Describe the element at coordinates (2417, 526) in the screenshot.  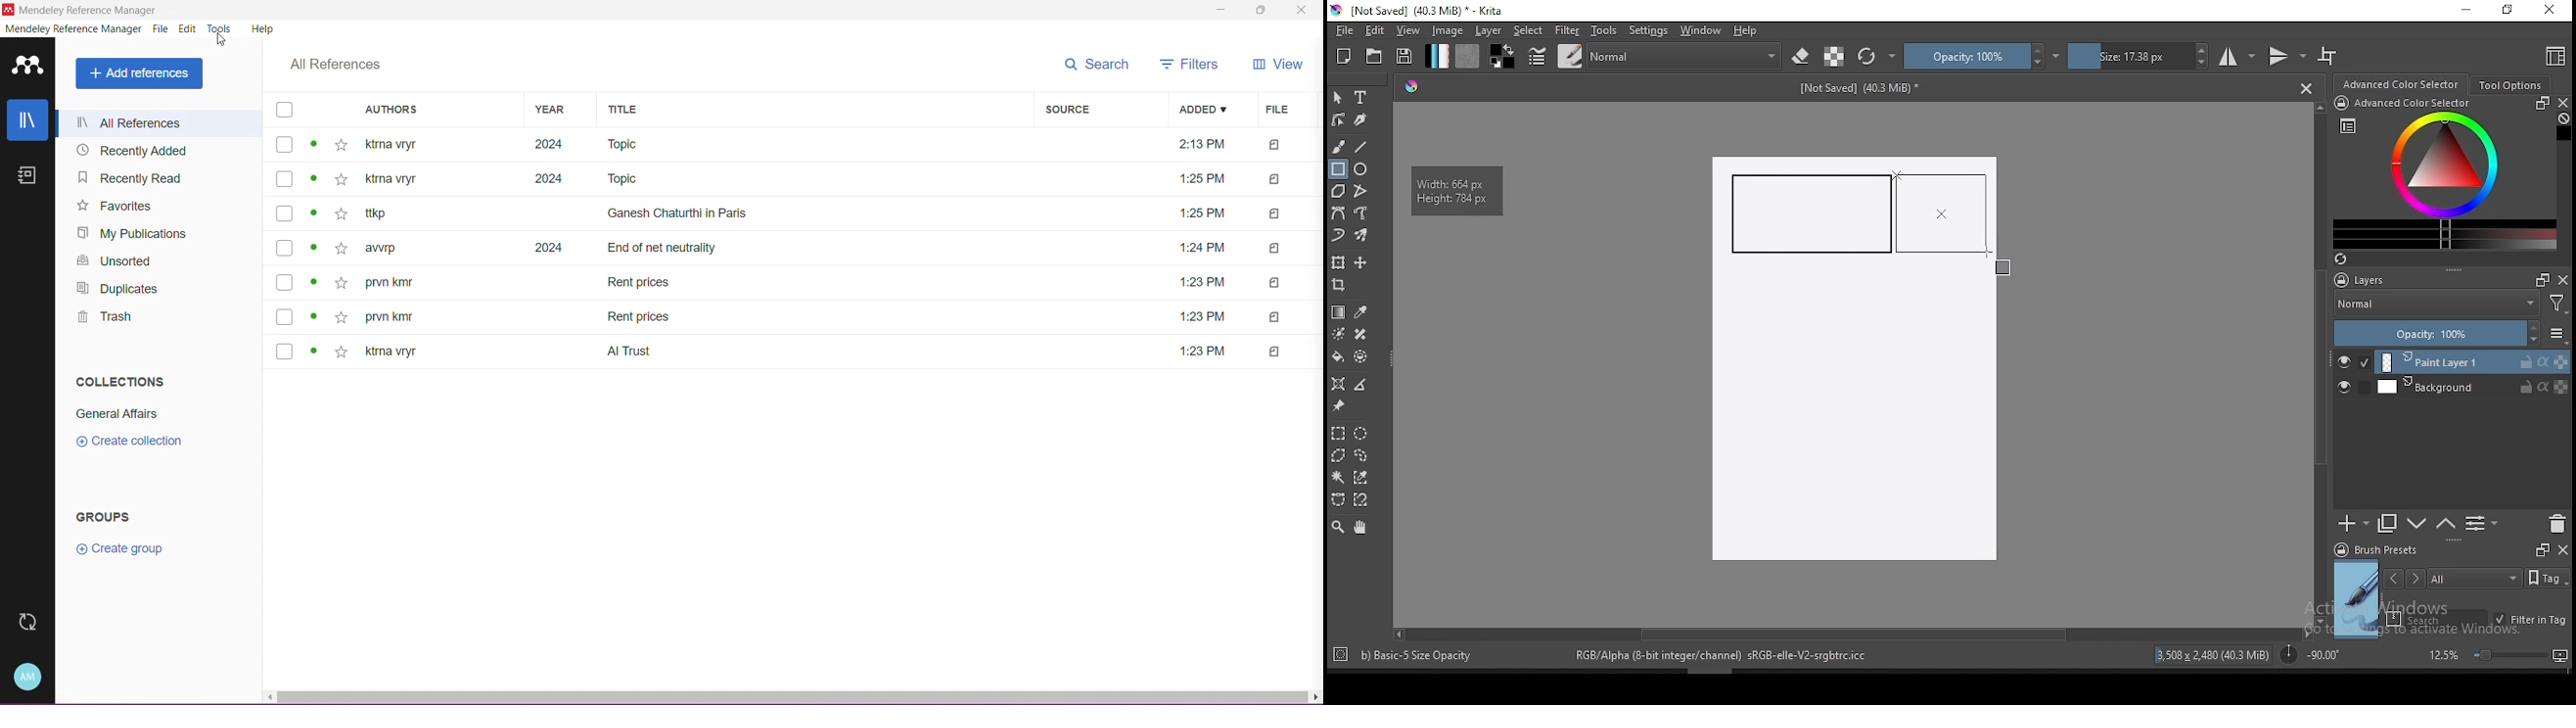
I see `move layer one step up` at that location.